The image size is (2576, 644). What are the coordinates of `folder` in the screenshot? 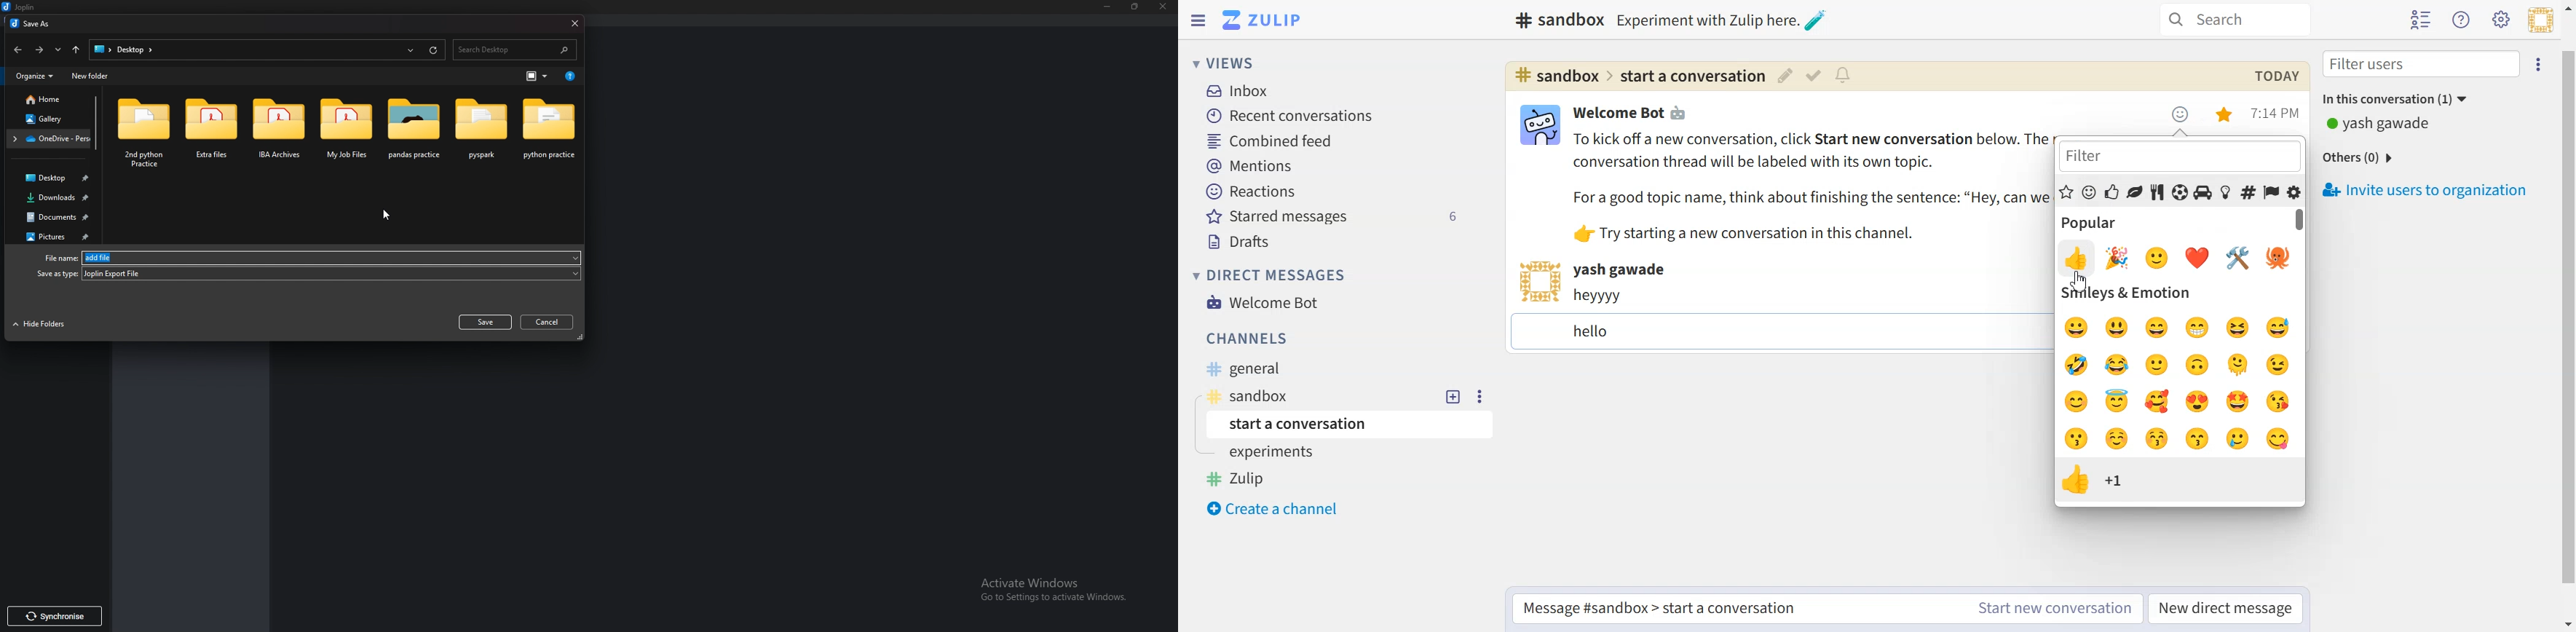 It's located at (410, 131).